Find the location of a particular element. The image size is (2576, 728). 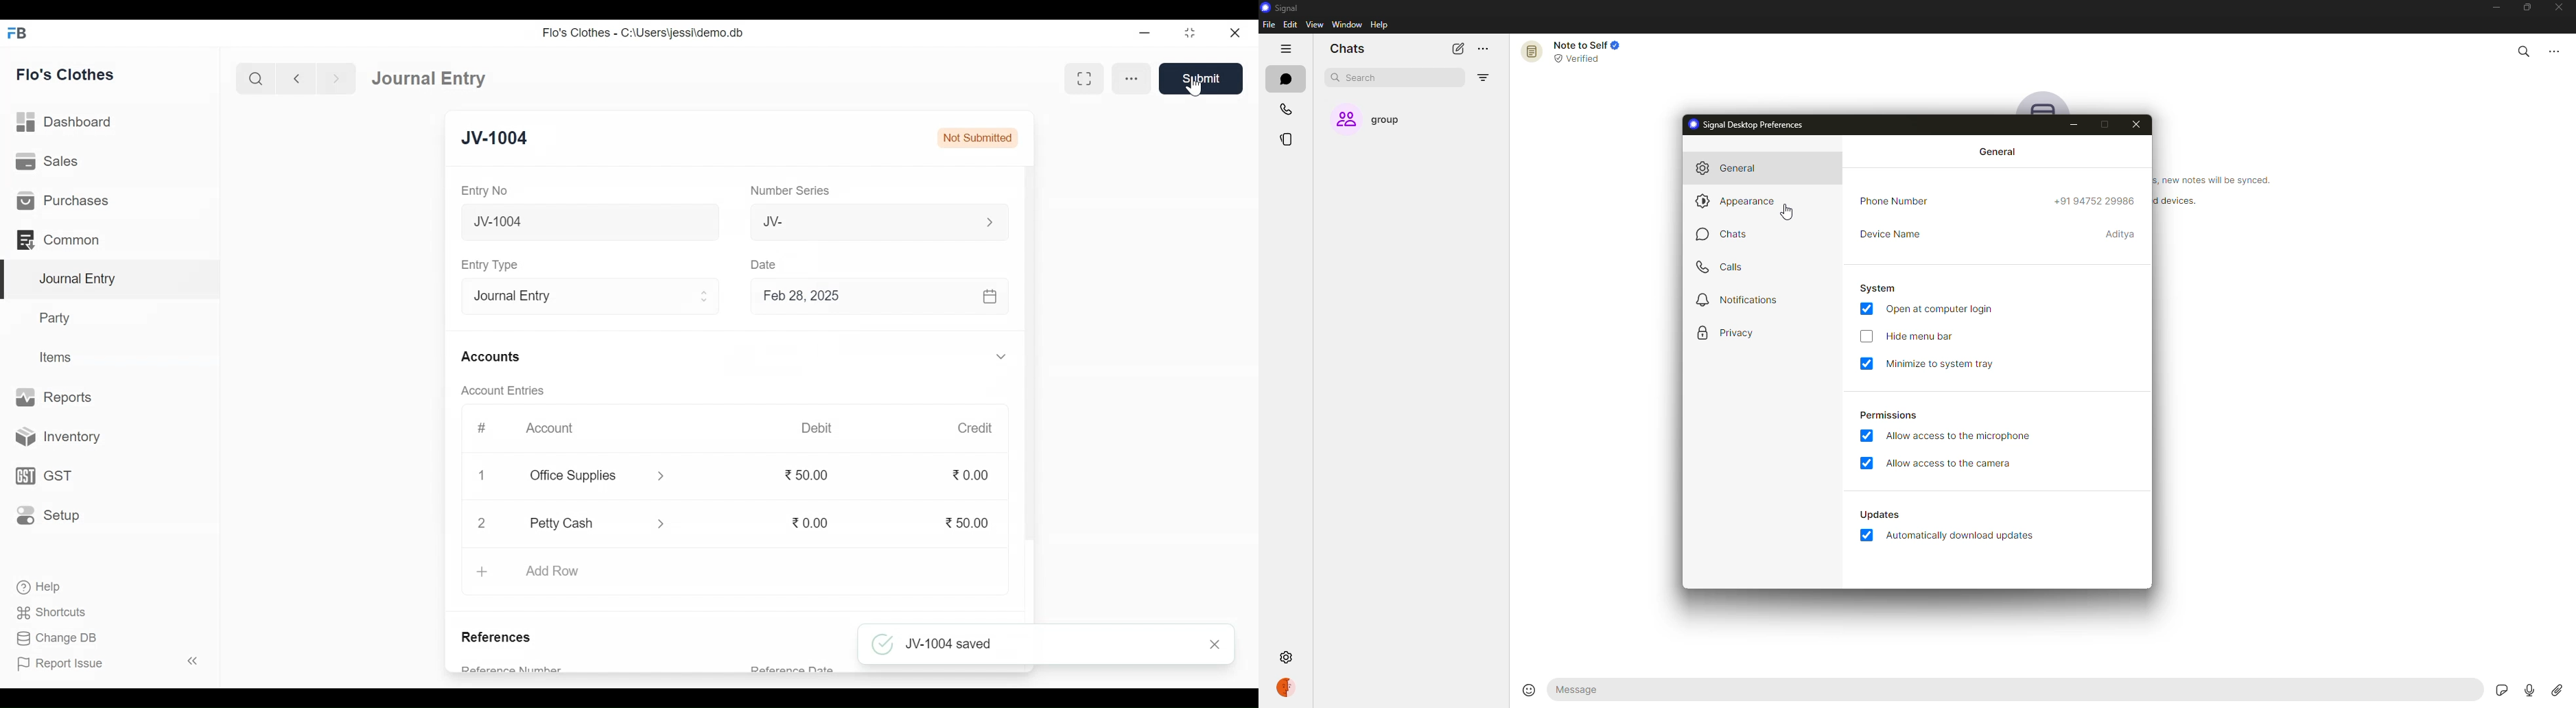

Expand is located at coordinates (662, 477).